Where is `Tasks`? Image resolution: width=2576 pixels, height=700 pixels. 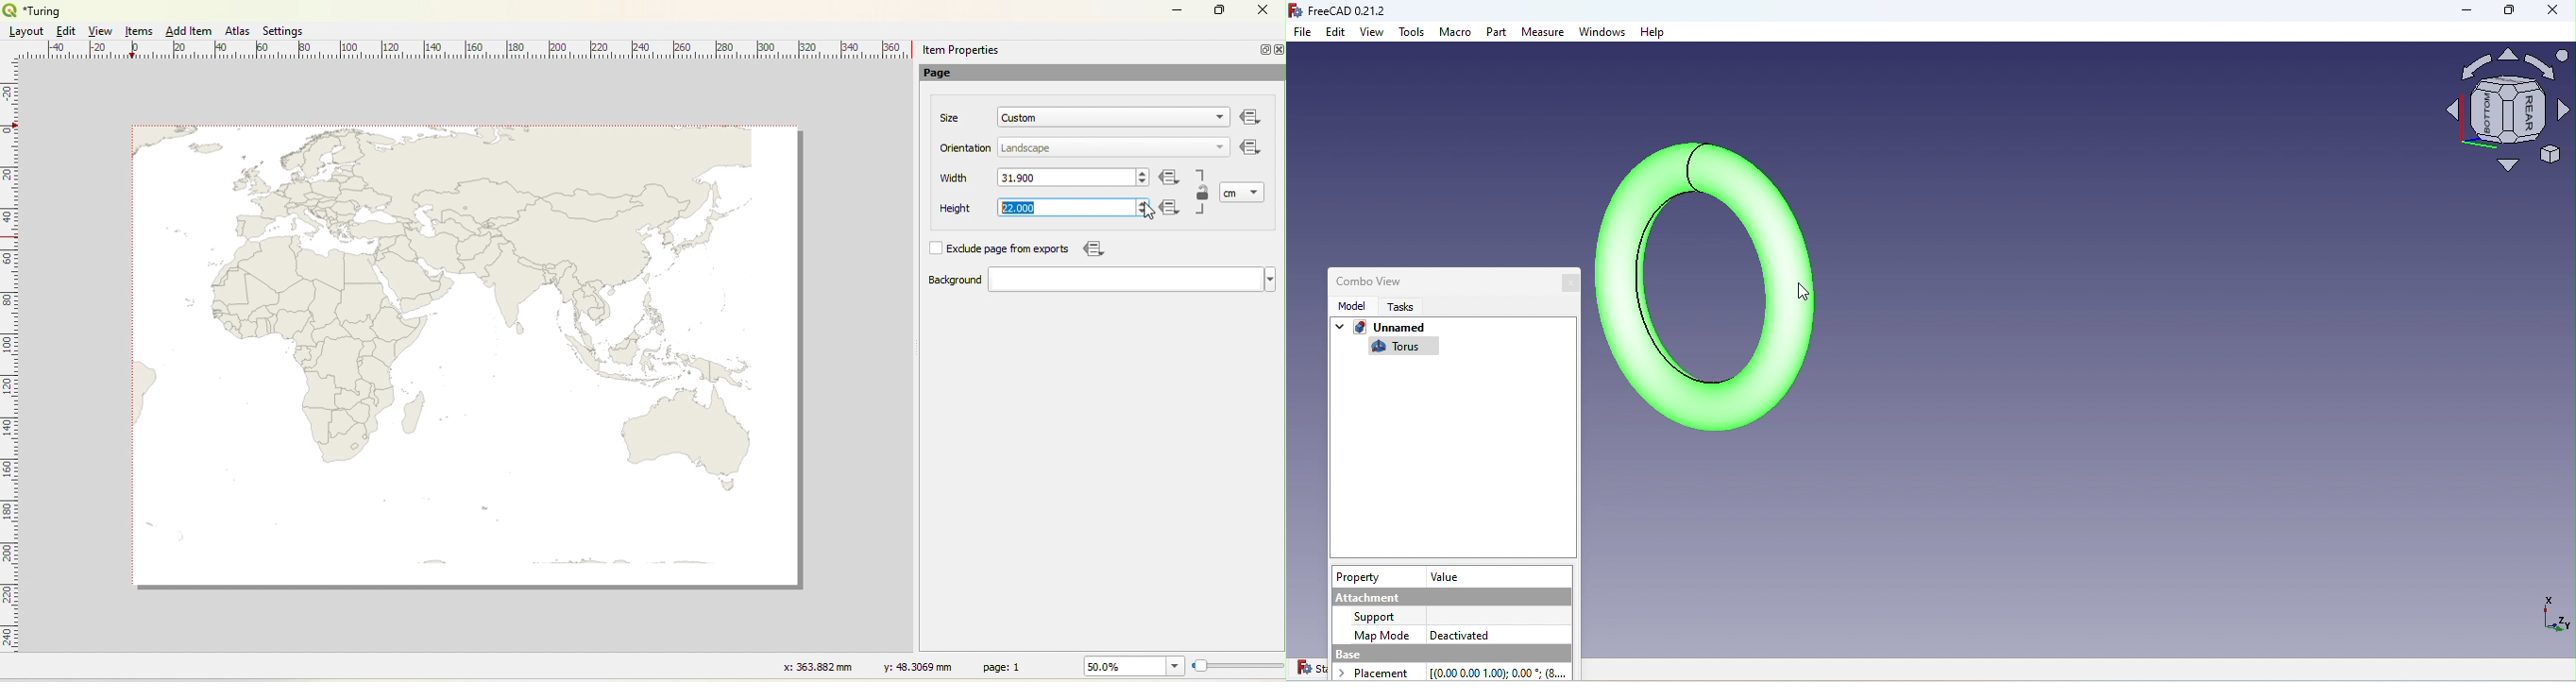 Tasks is located at coordinates (1395, 307).